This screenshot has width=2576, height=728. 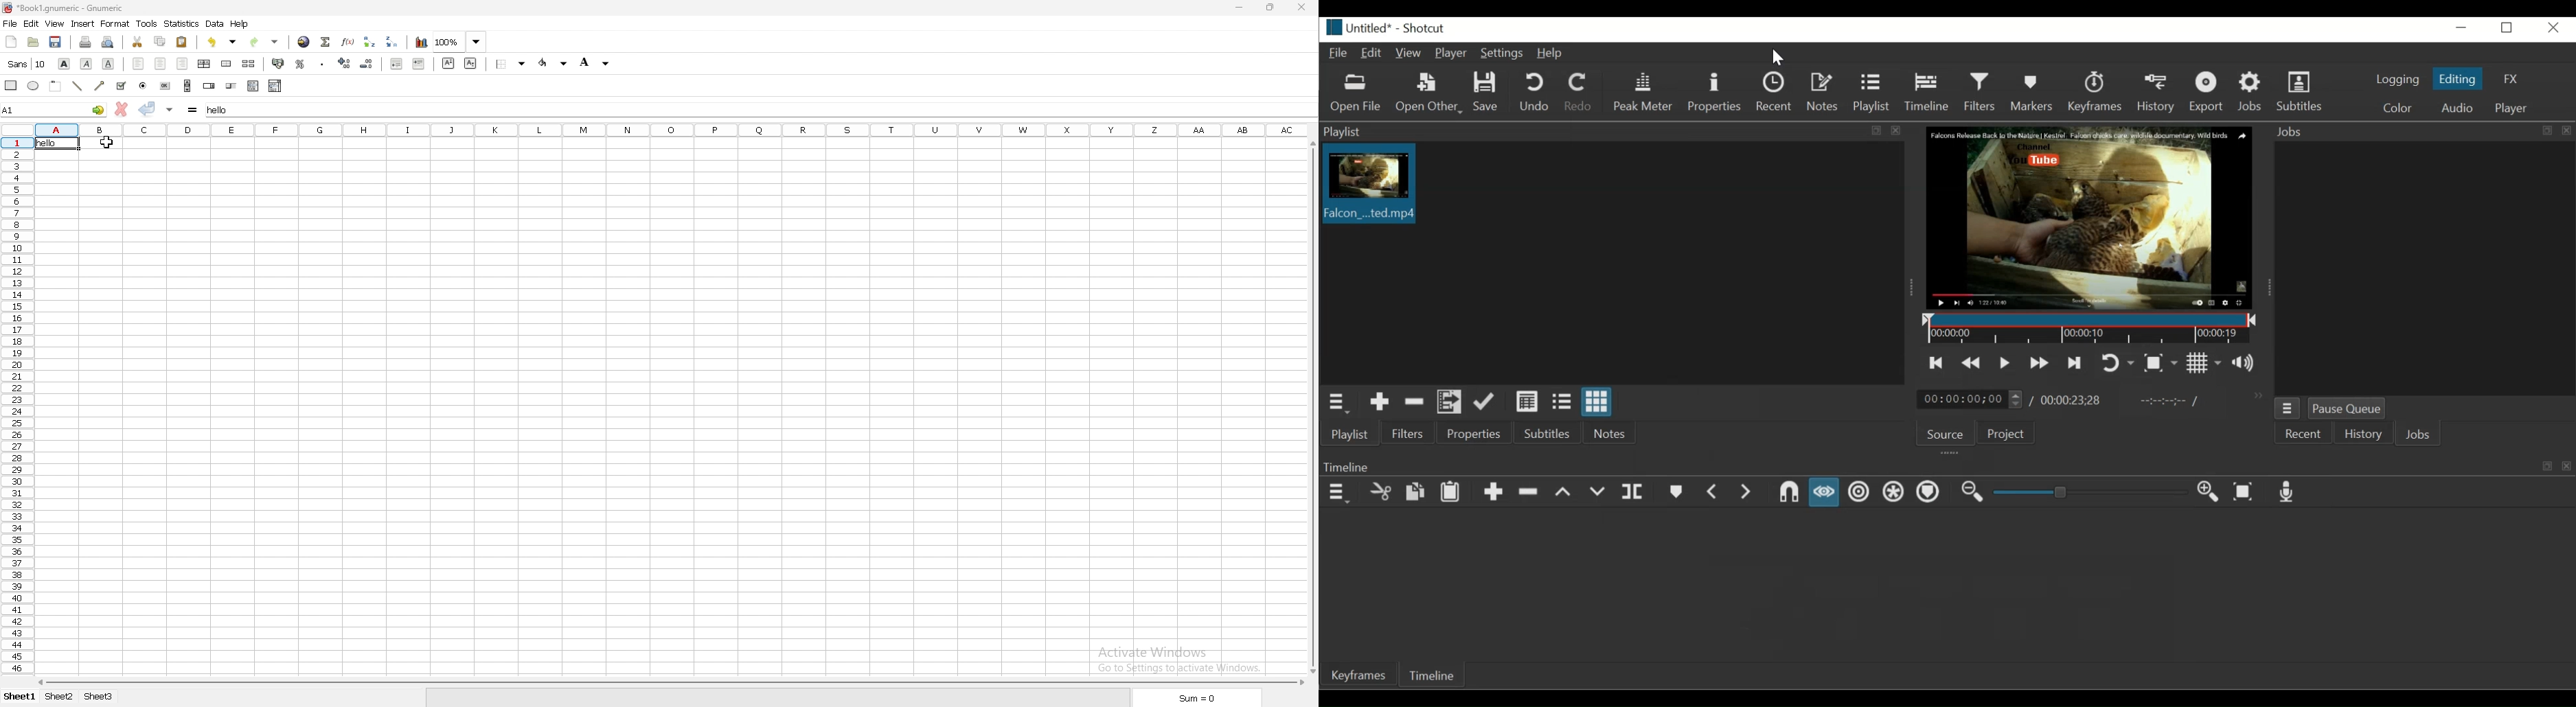 What do you see at coordinates (1713, 492) in the screenshot?
I see `Previous Marker` at bounding box center [1713, 492].